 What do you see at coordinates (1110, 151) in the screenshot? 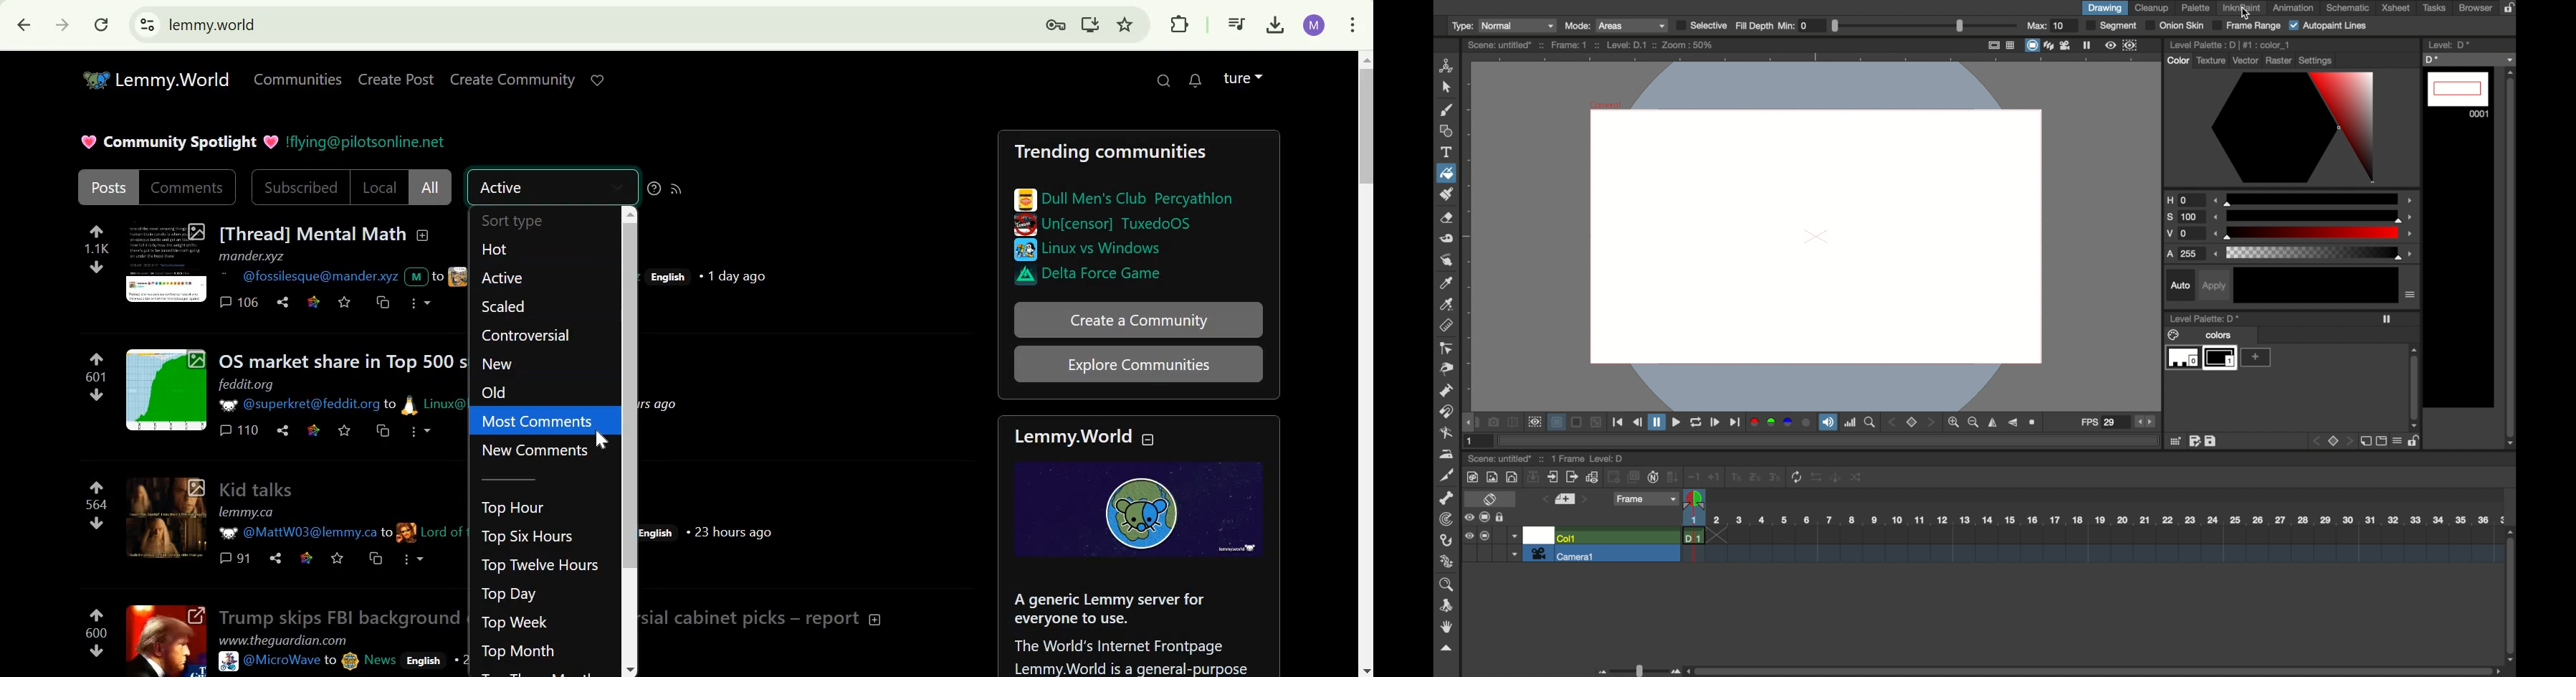
I see `Trending communities` at bounding box center [1110, 151].